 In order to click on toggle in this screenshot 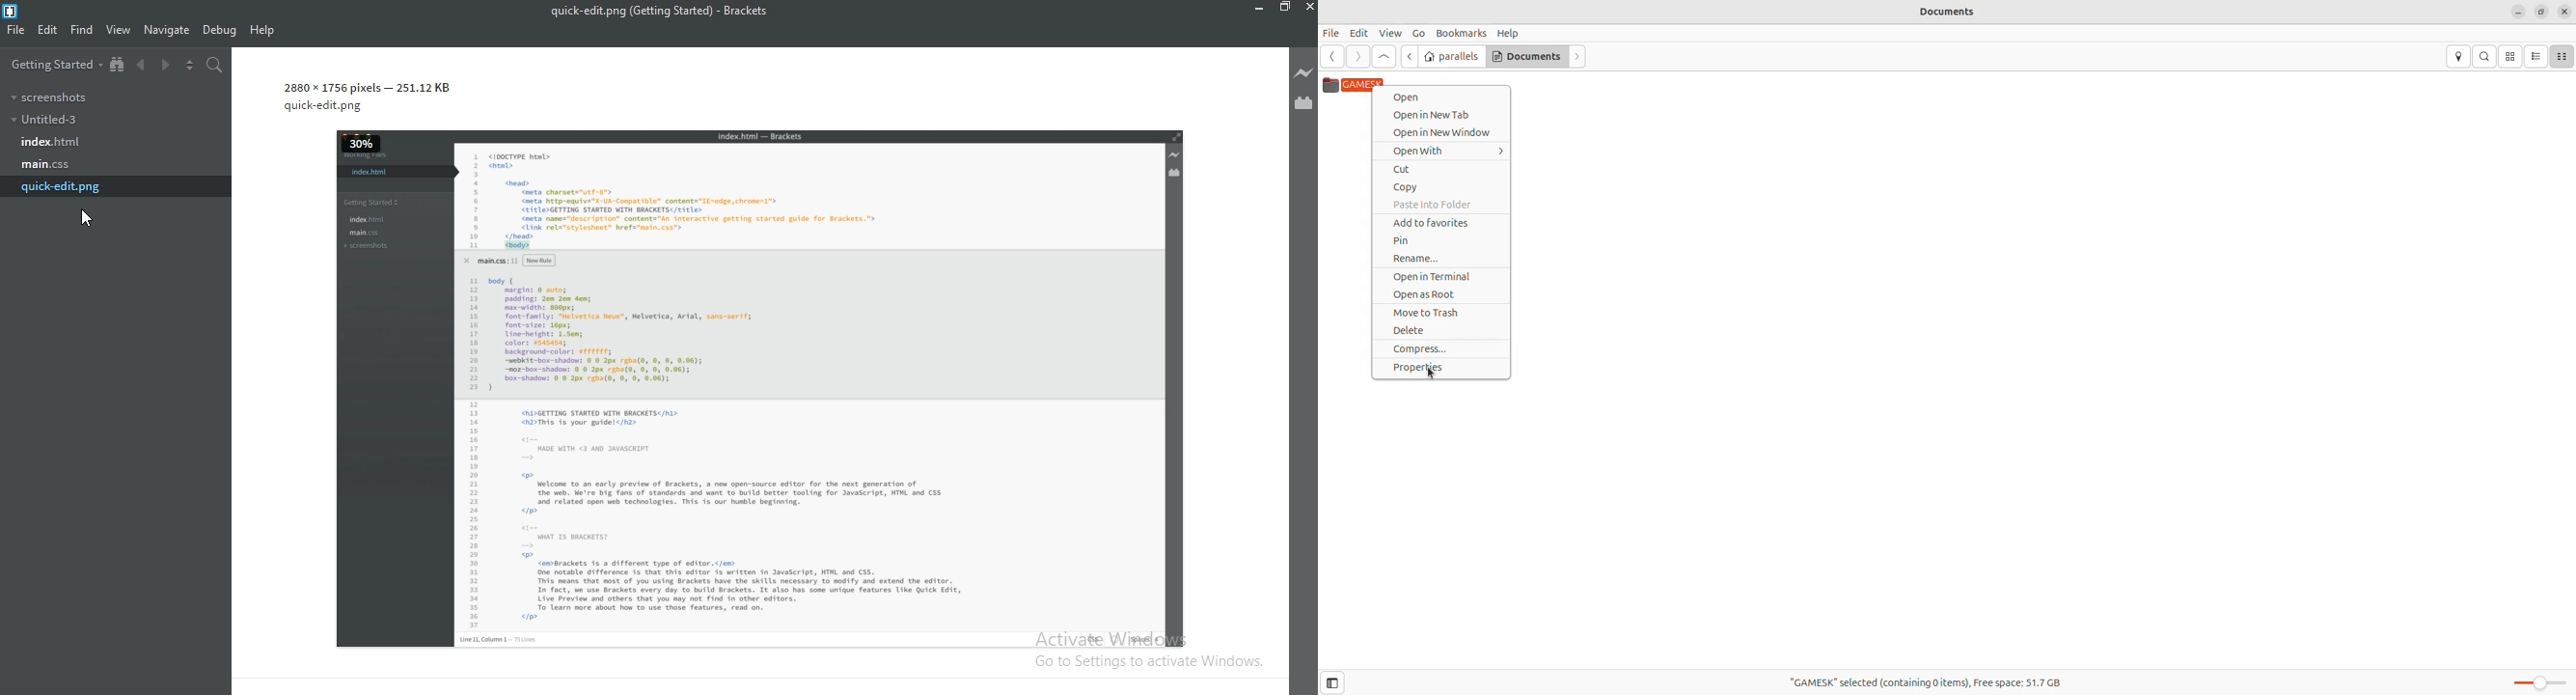, I will do `click(189, 65)`.